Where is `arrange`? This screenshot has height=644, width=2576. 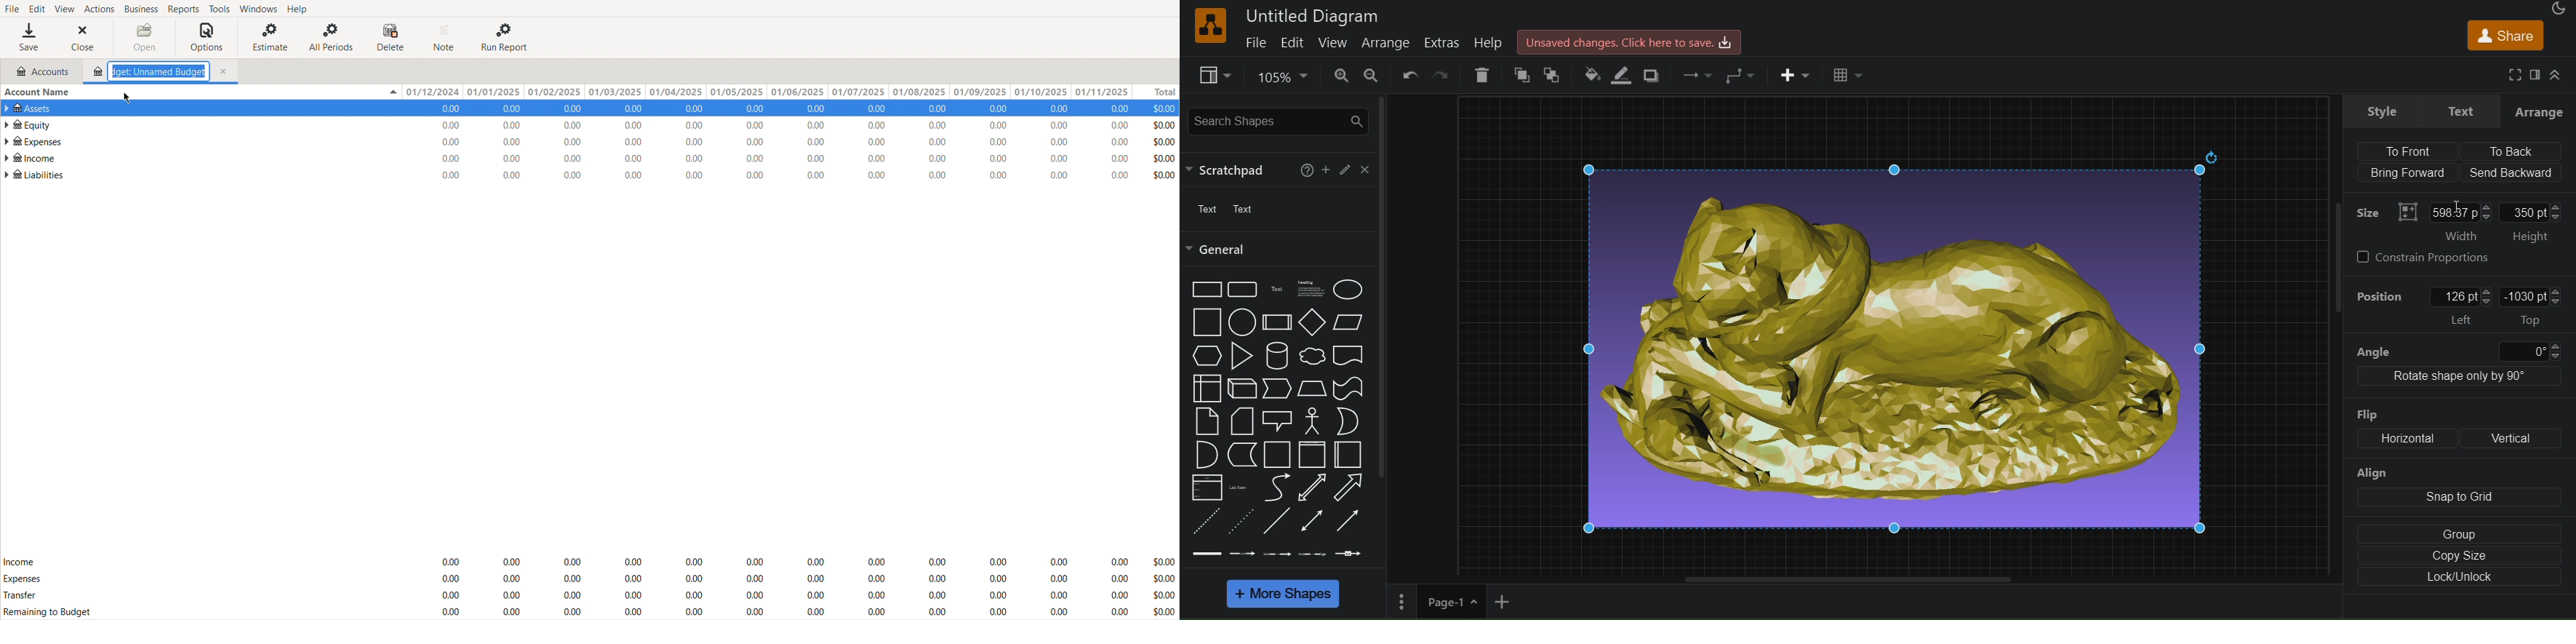 arrange is located at coordinates (2535, 112).